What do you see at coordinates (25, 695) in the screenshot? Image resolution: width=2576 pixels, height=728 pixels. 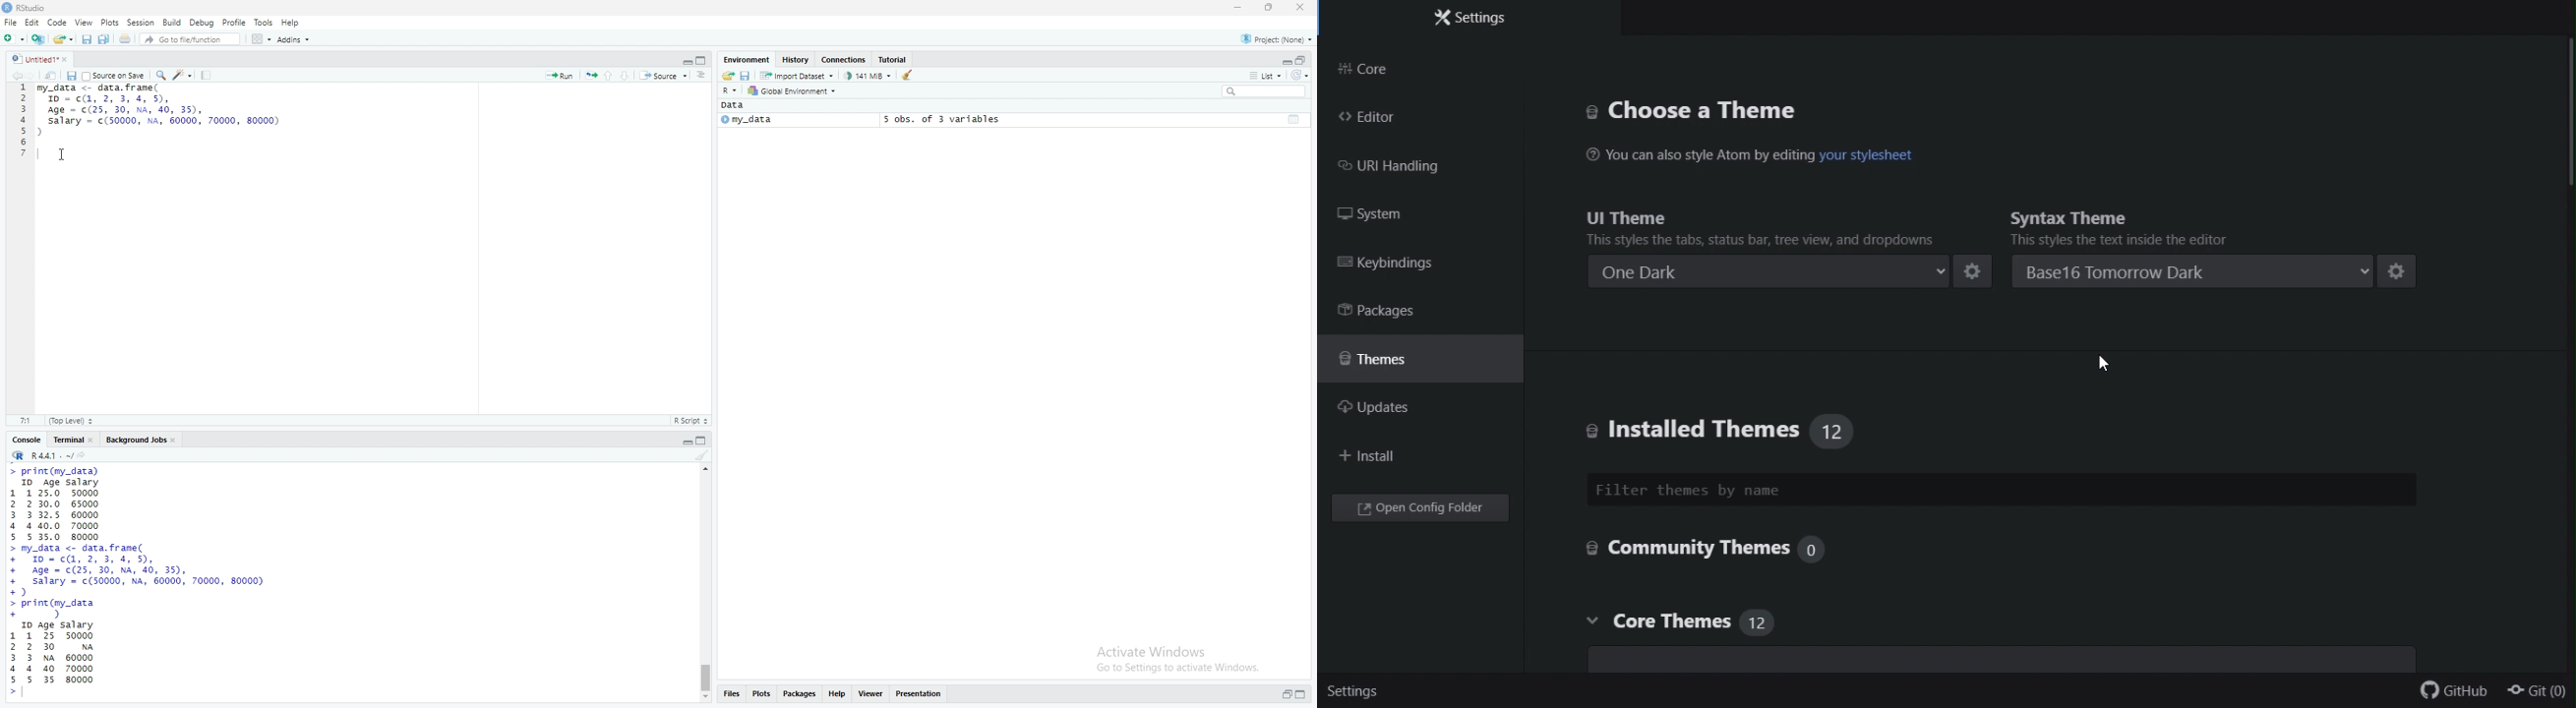 I see `text pointer` at bounding box center [25, 695].